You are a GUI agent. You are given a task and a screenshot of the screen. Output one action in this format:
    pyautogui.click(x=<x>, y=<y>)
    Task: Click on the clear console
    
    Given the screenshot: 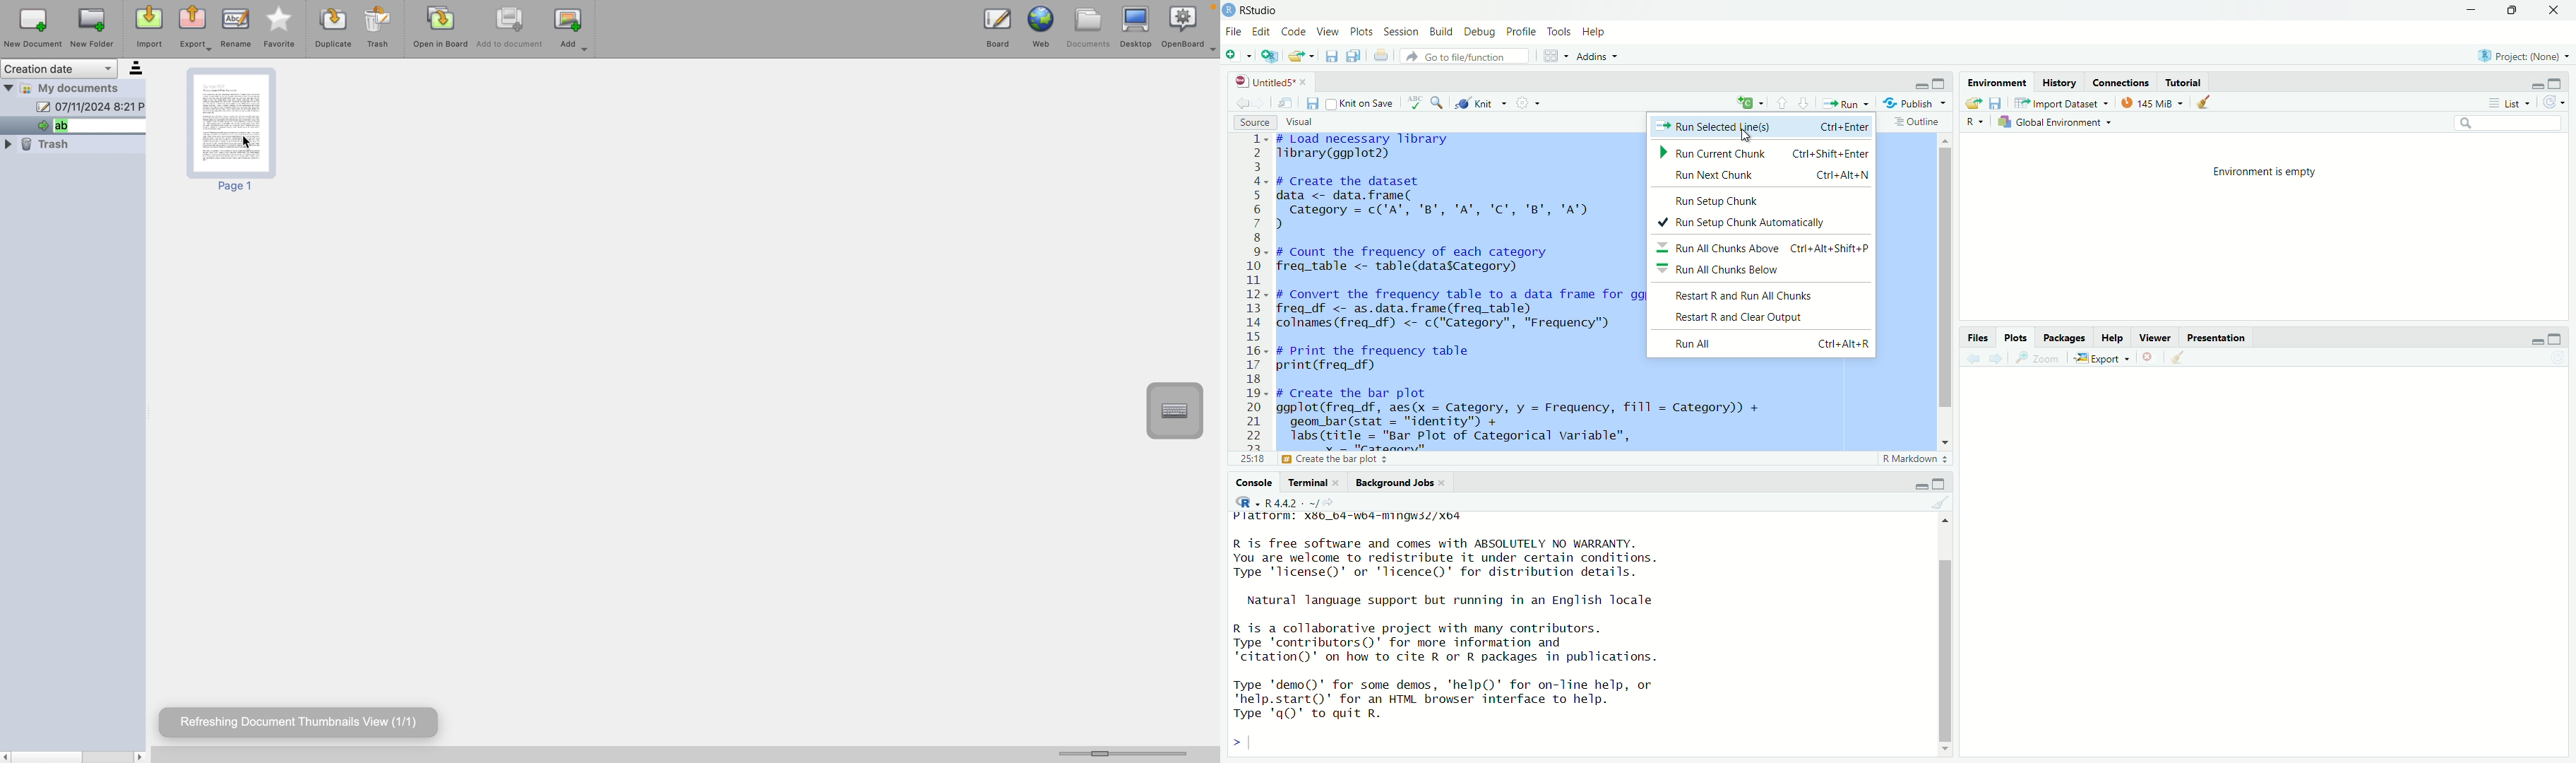 What is the action you would take?
    pyautogui.click(x=1948, y=502)
    